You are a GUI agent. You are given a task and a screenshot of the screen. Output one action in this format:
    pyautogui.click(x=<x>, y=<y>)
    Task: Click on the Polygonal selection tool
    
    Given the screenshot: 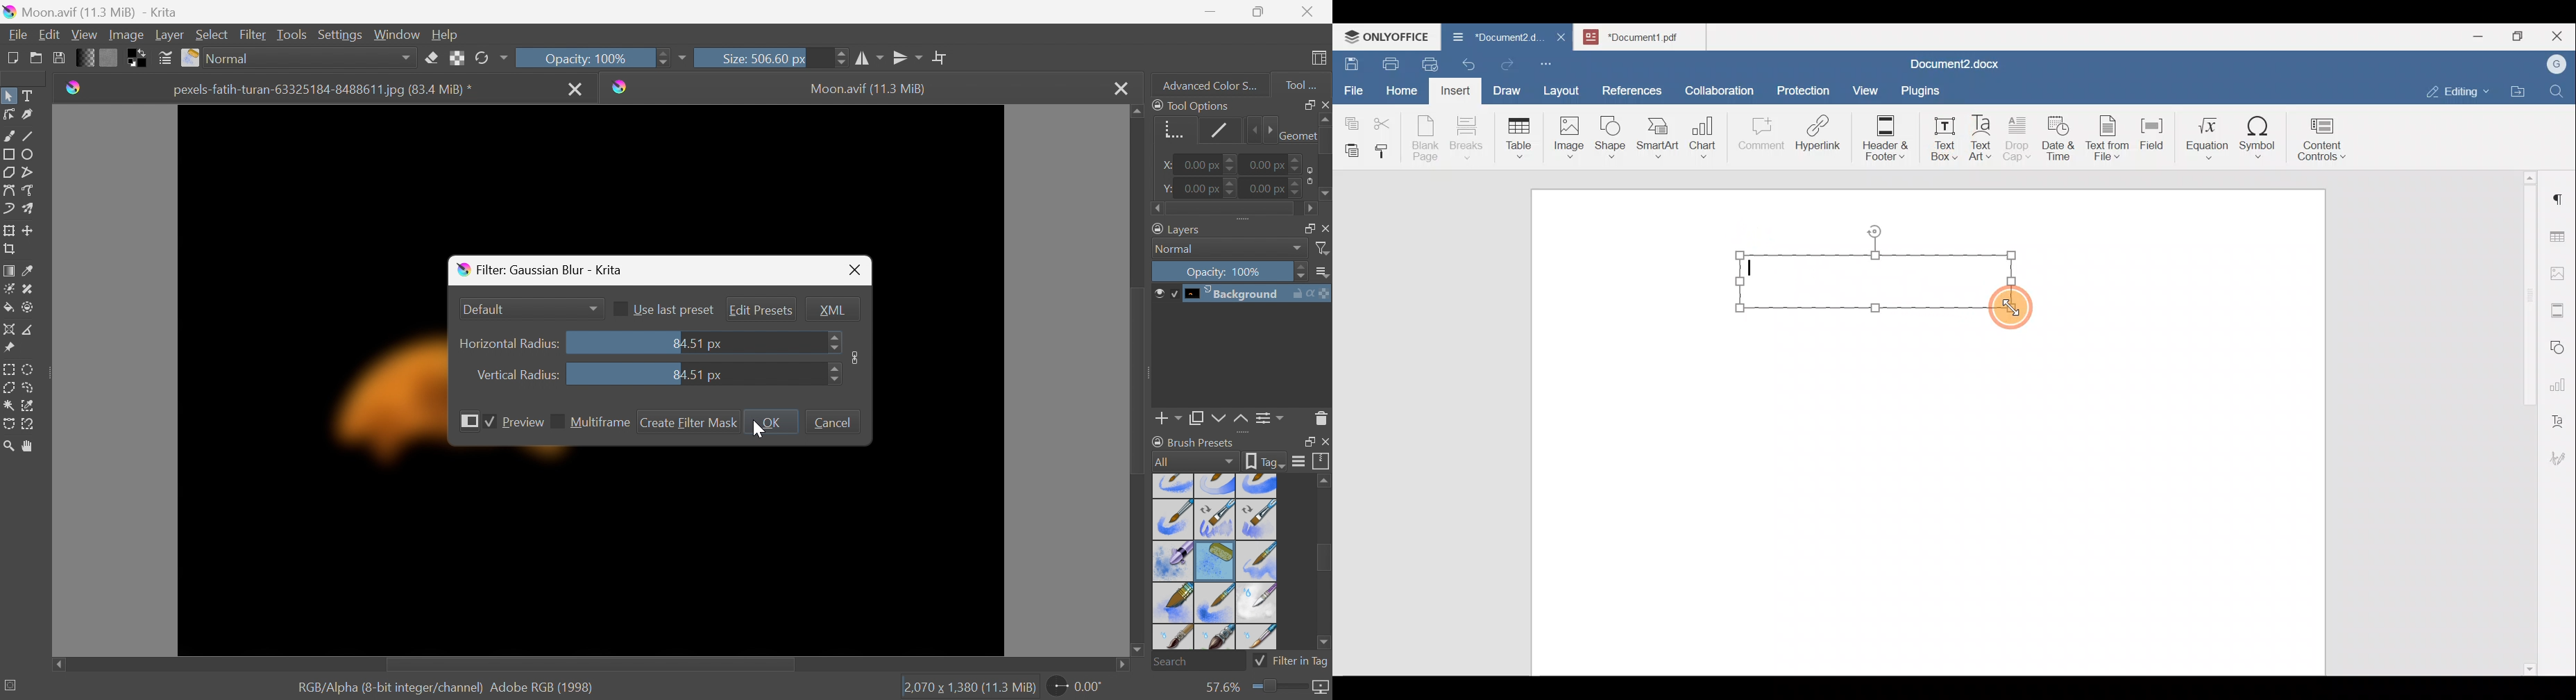 What is the action you would take?
    pyautogui.click(x=9, y=388)
    